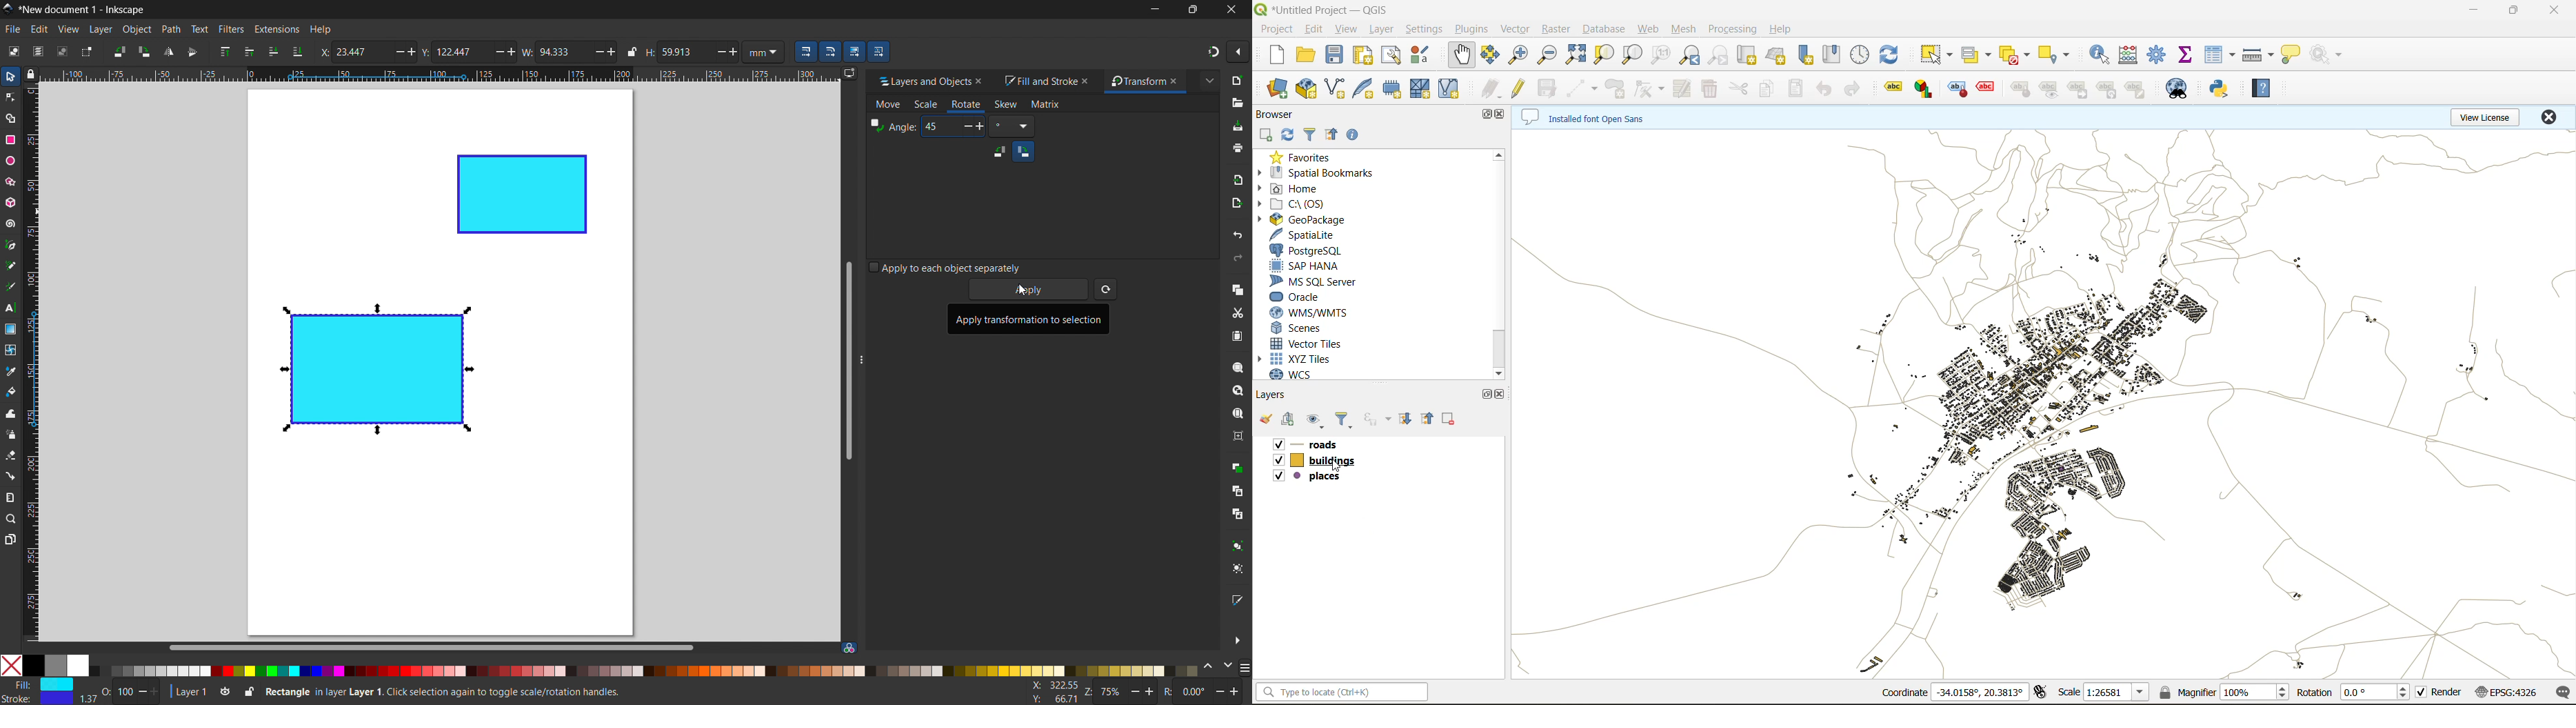  I want to click on maximize, so click(1191, 9).